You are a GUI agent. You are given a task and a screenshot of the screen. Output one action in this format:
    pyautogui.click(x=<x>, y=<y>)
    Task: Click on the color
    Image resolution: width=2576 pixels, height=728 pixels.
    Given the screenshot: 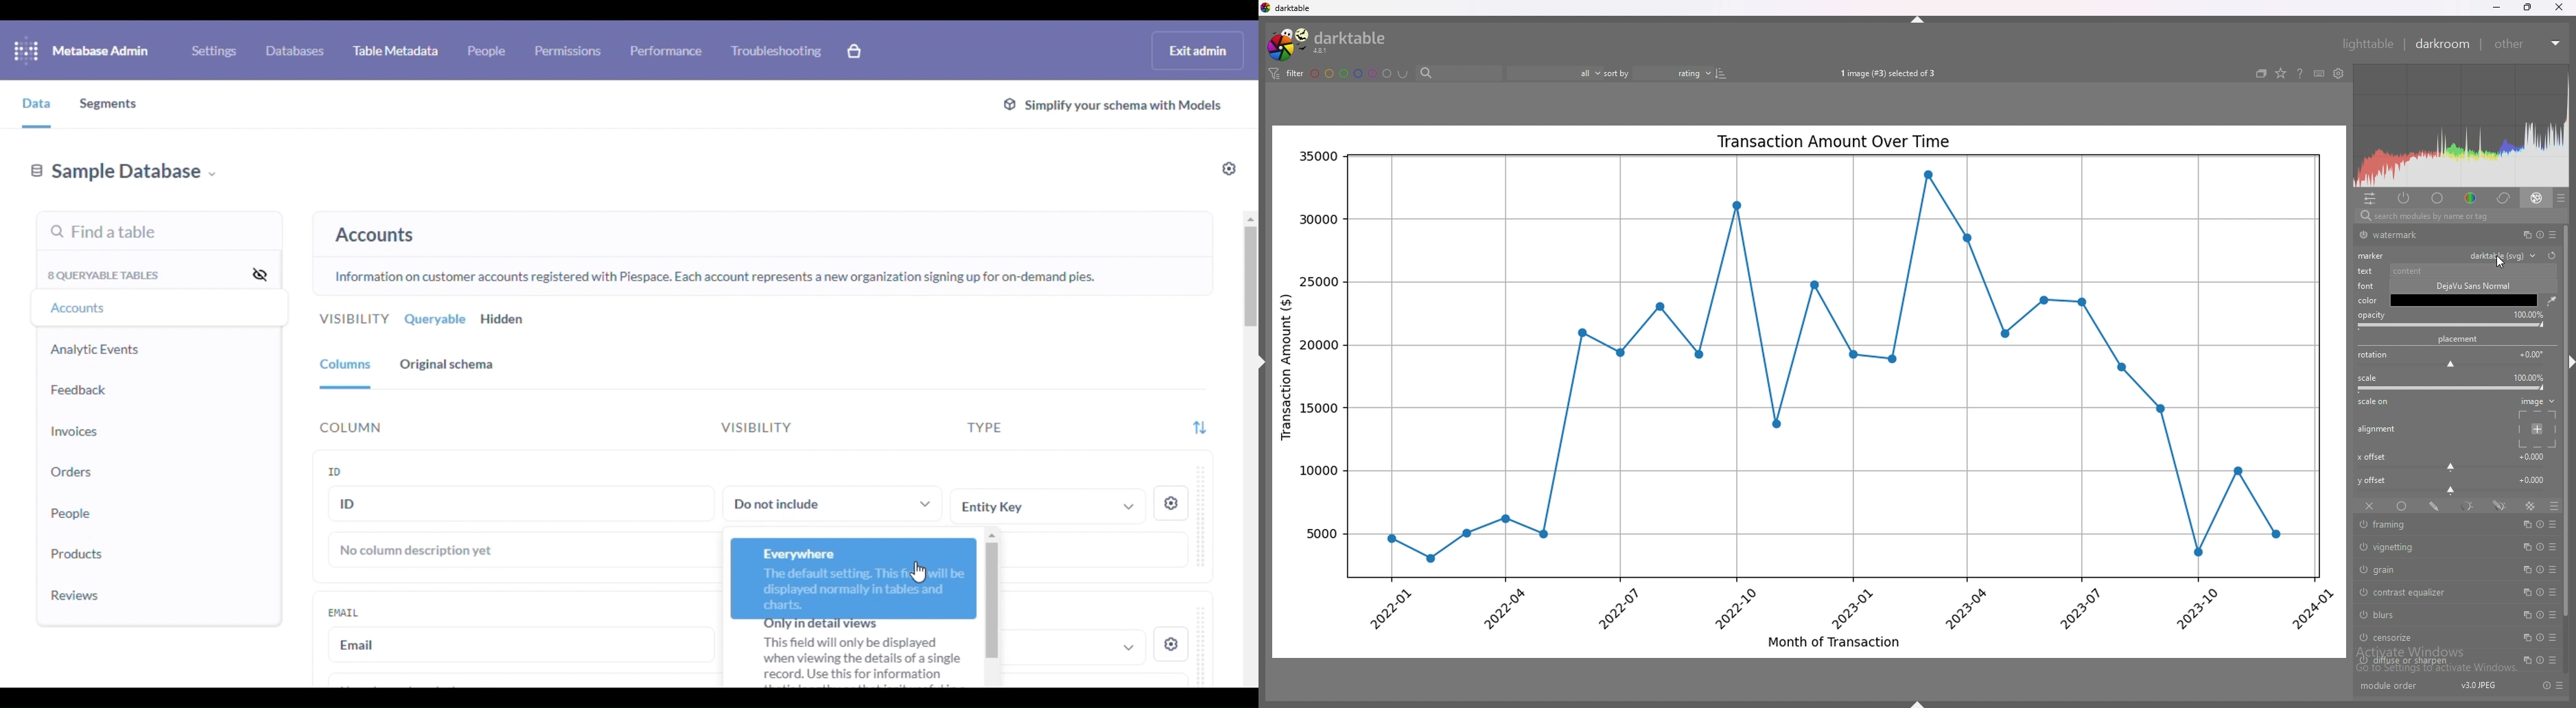 What is the action you would take?
    pyautogui.click(x=2464, y=301)
    